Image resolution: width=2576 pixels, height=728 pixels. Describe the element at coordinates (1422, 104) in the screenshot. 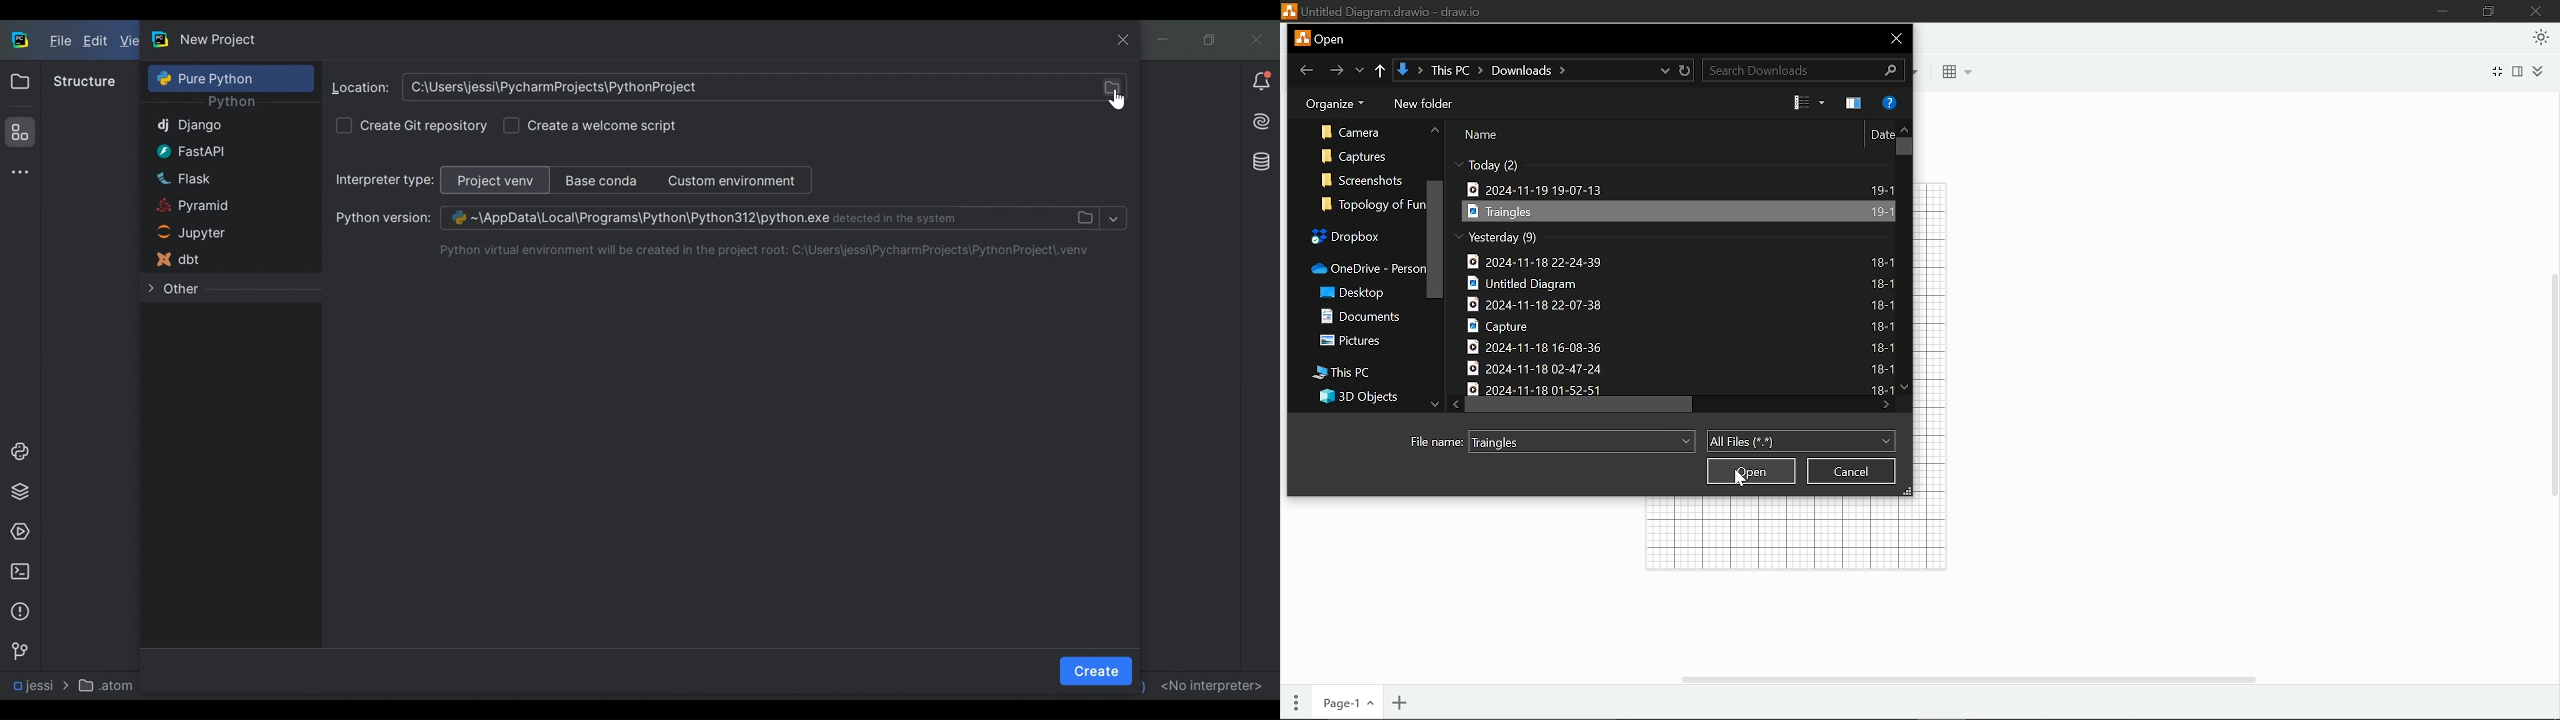

I see `New folder` at that location.